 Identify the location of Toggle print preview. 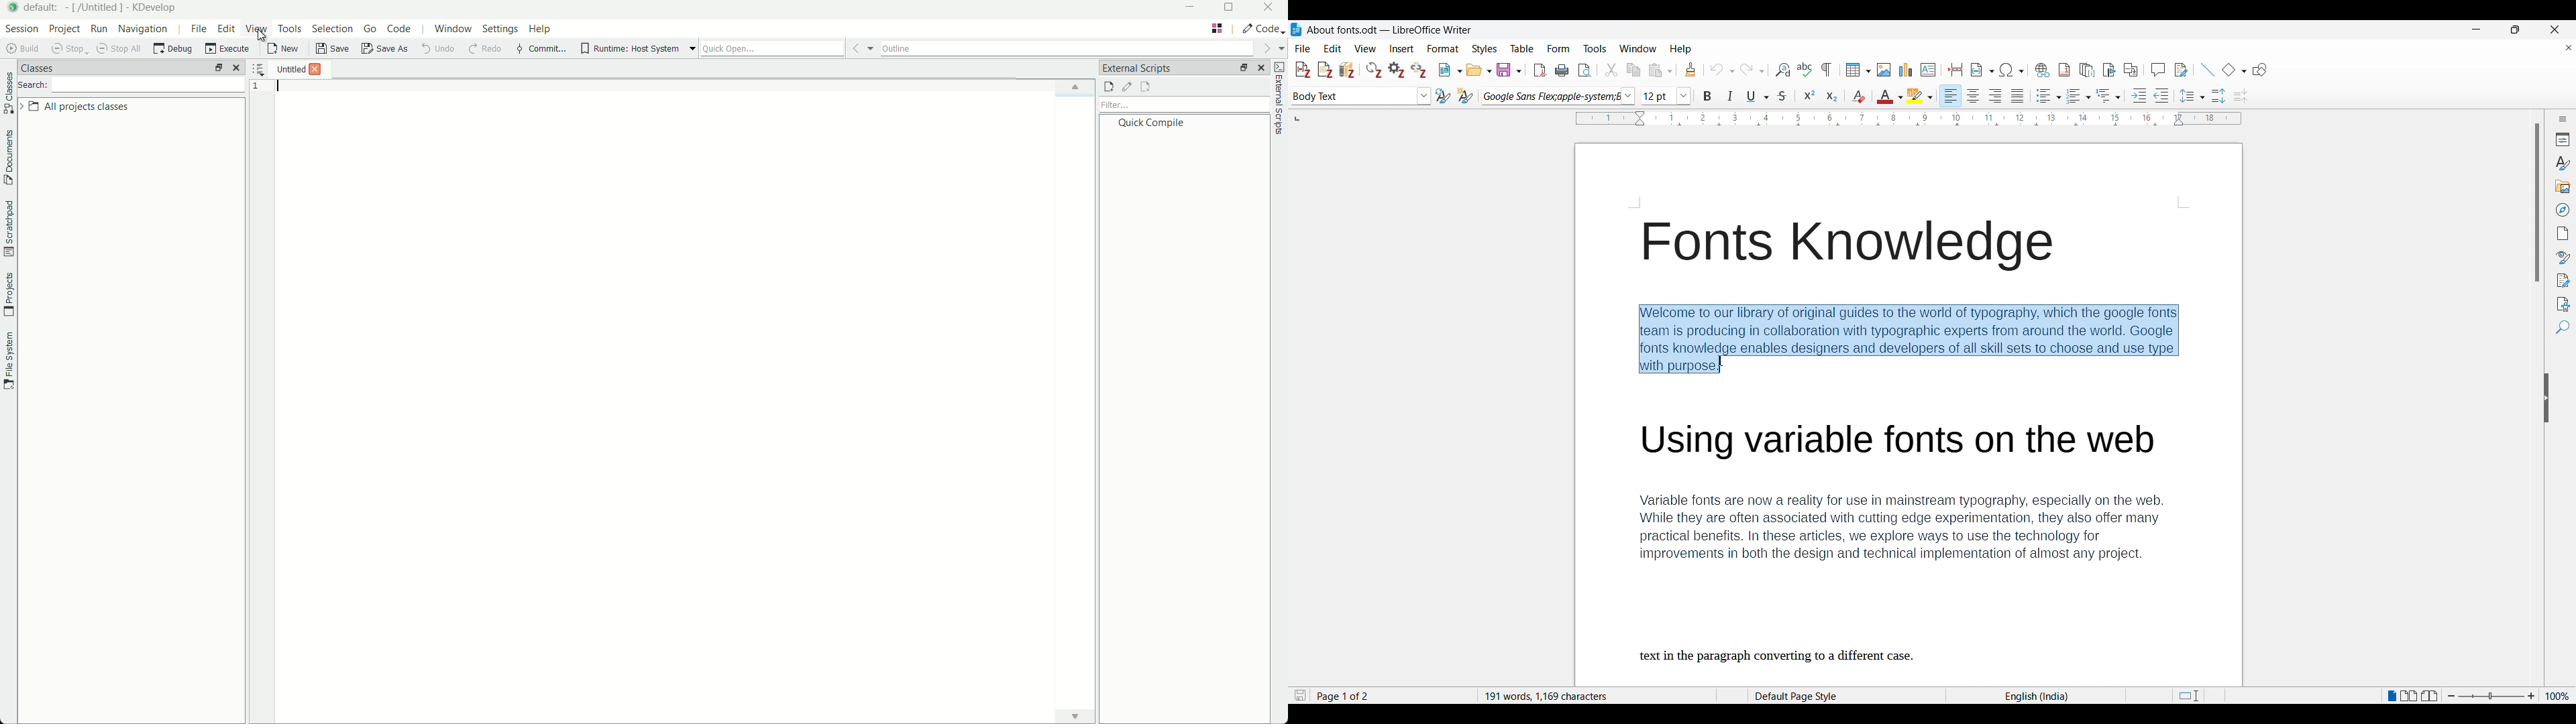
(1586, 70).